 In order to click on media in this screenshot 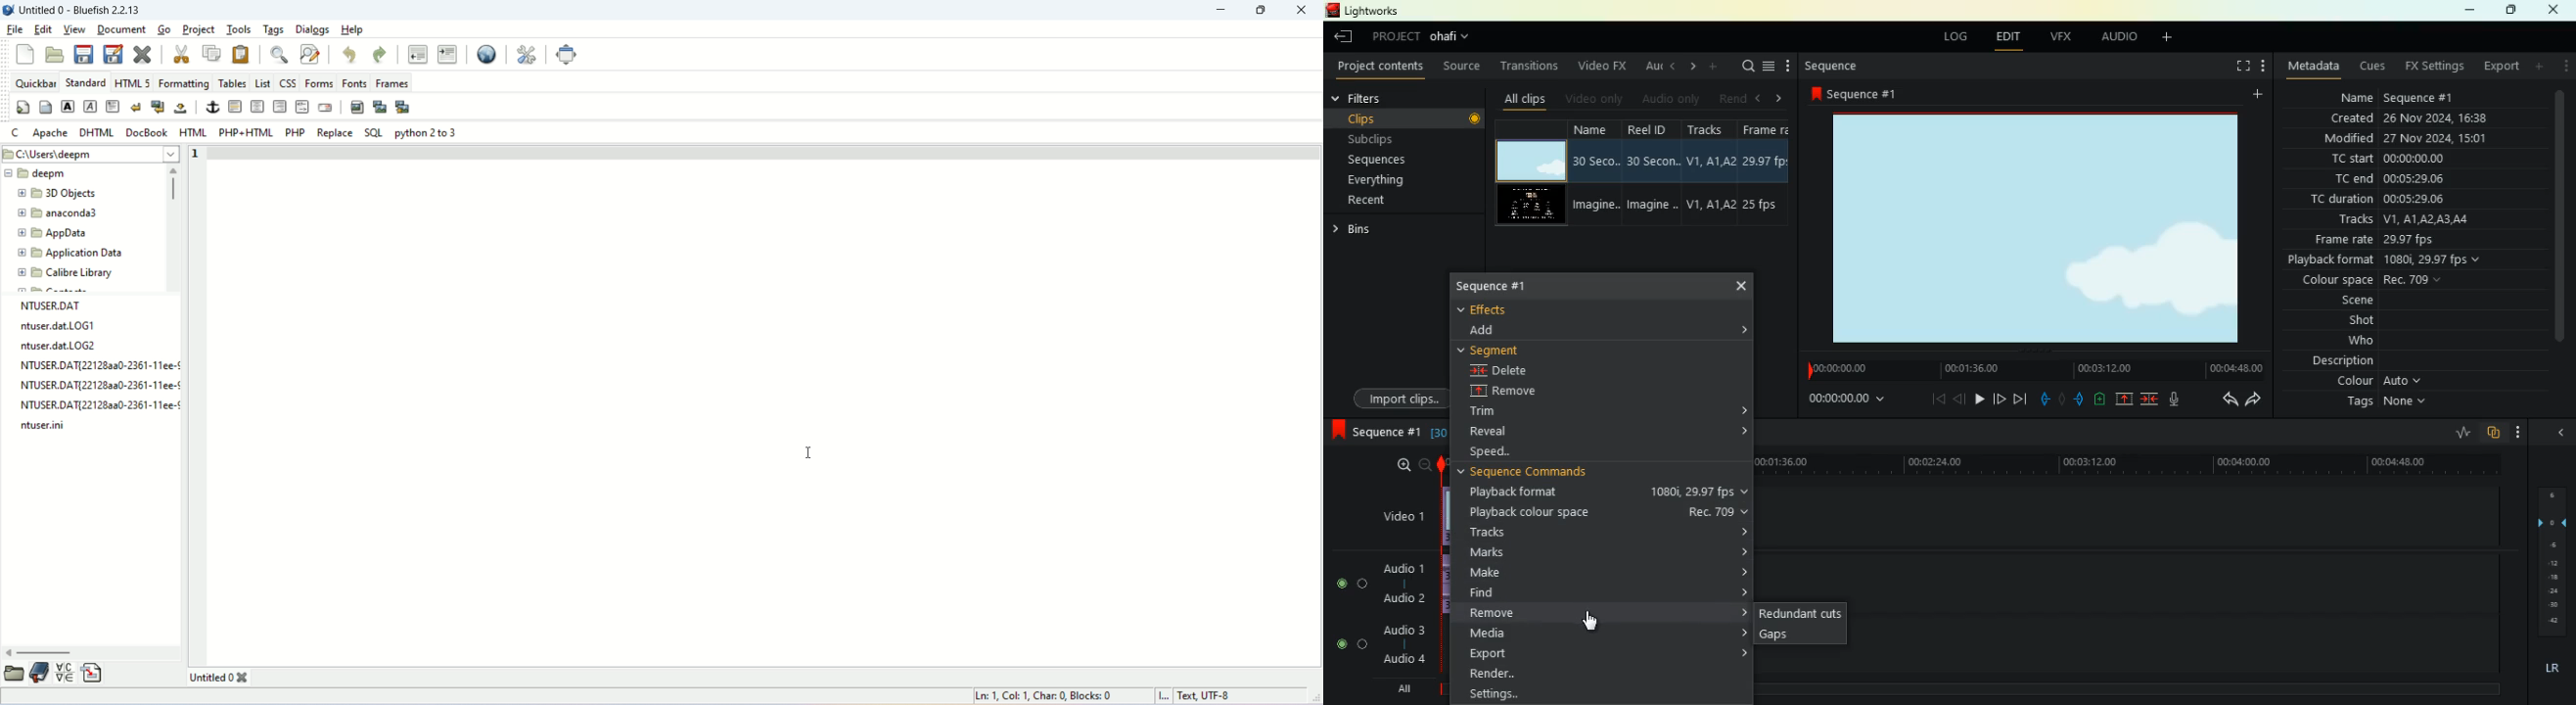, I will do `click(1604, 634)`.